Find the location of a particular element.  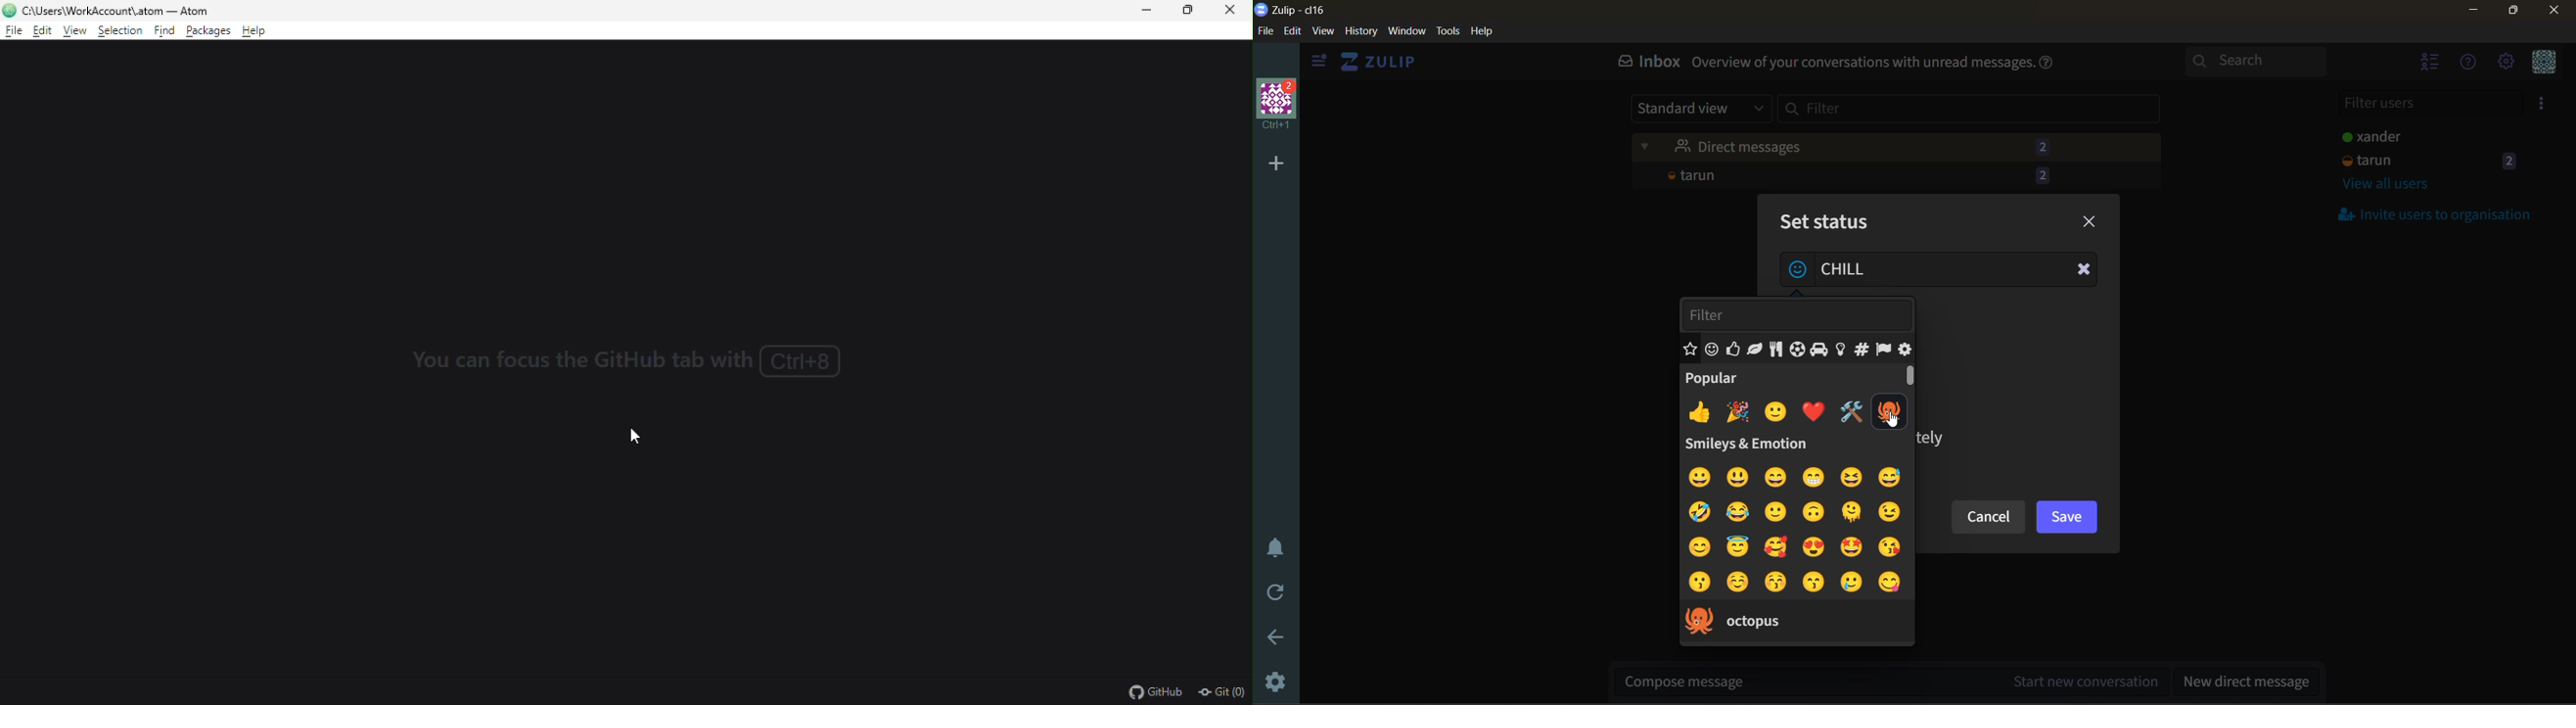

history is located at coordinates (1360, 32).